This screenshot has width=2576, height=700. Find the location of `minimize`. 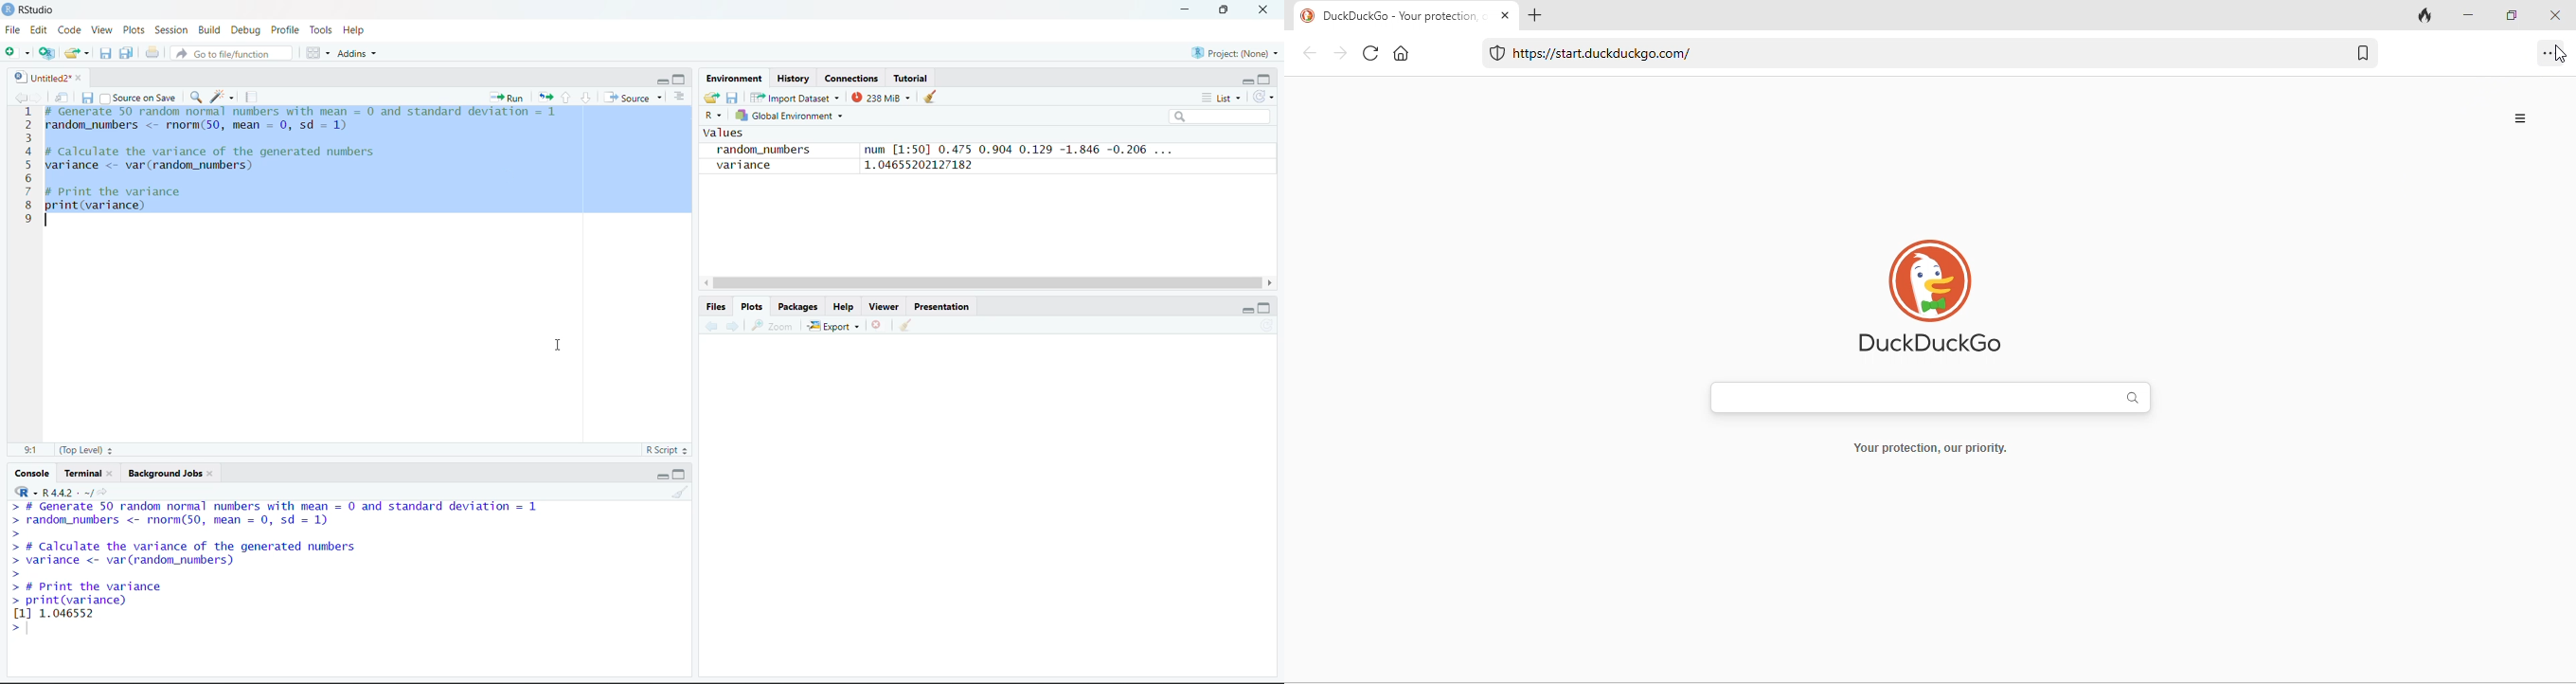

minimize is located at coordinates (661, 81).